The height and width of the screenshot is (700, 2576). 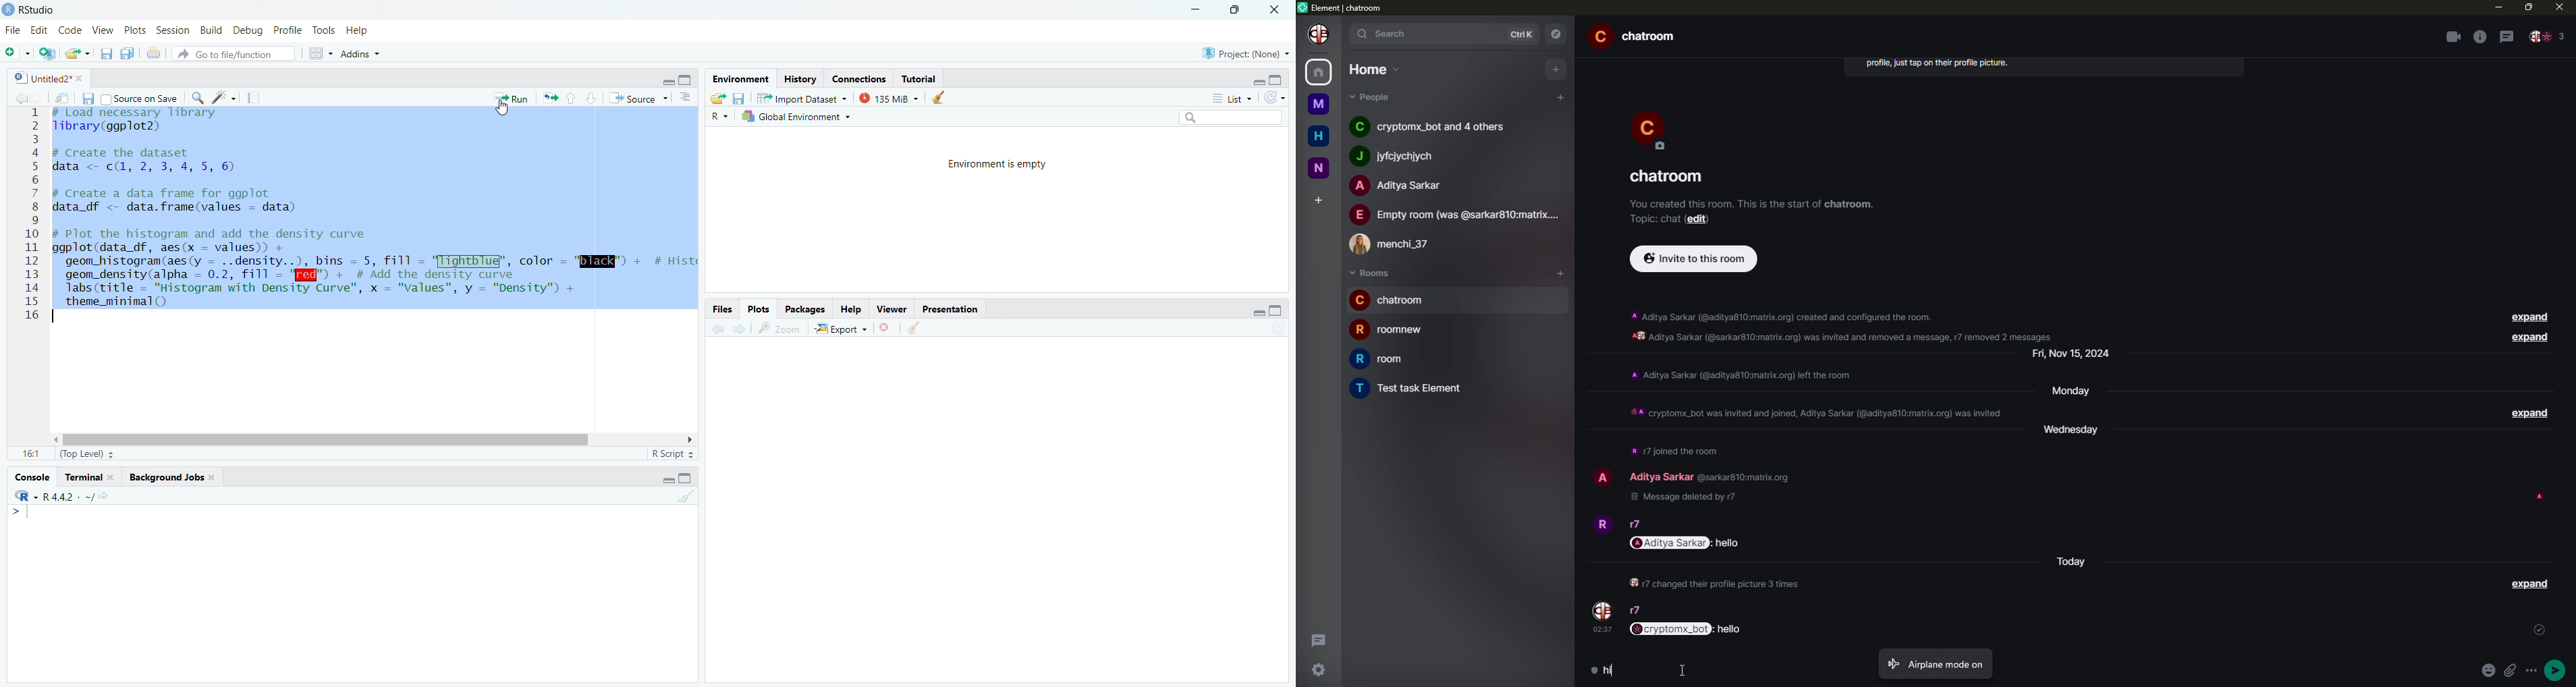 What do you see at coordinates (570, 99) in the screenshot?
I see `go to previous section/chunk` at bounding box center [570, 99].